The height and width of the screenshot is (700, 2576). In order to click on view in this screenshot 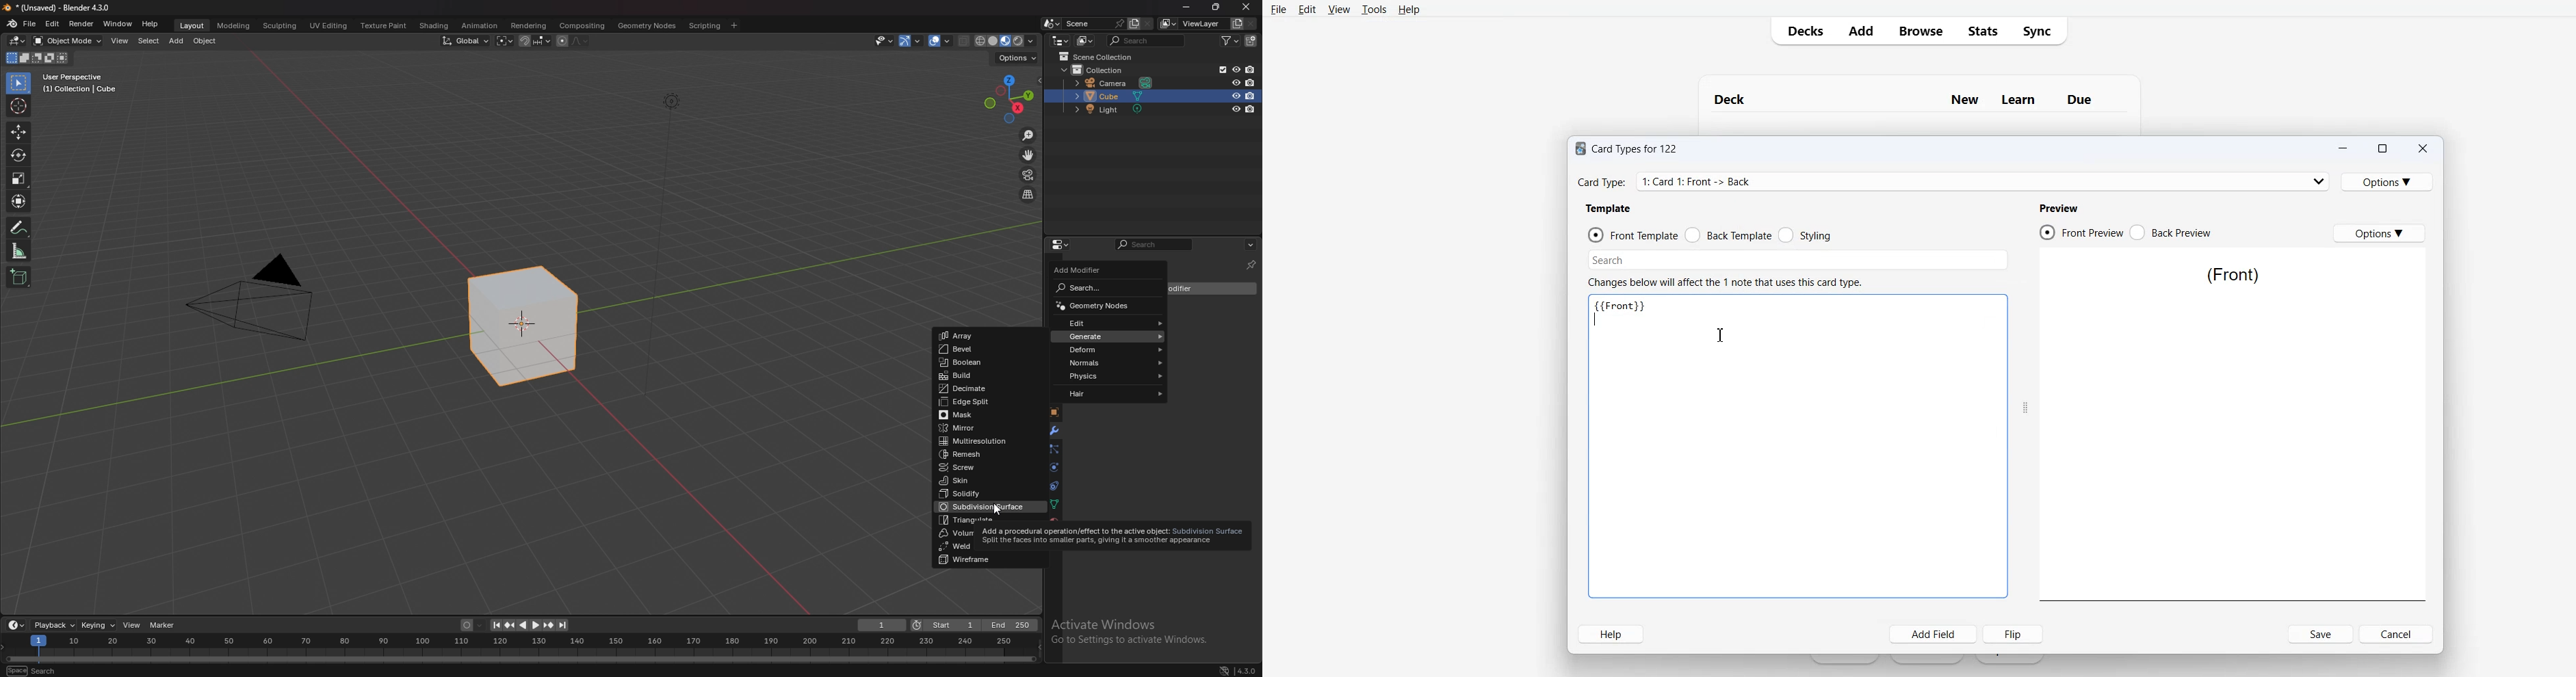, I will do `click(132, 625)`.